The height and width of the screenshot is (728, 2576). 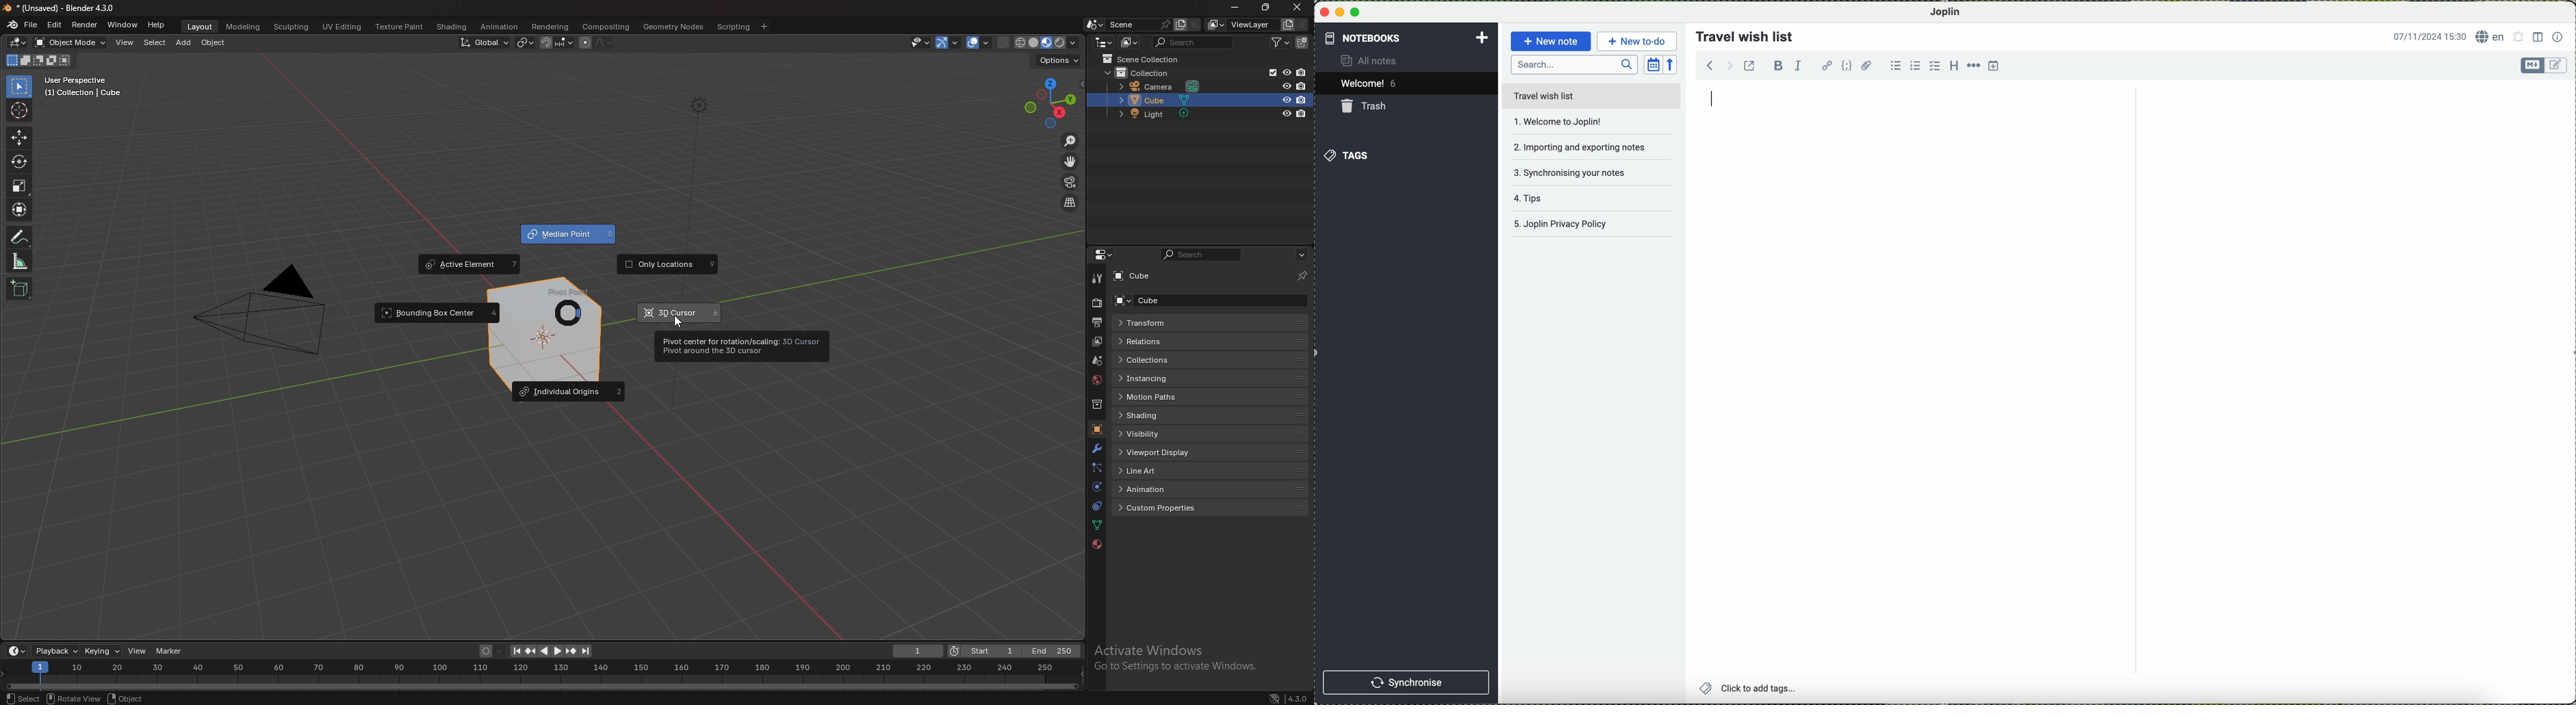 What do you see at coordinates (2427, 35) in the screenshot?
I see `date and hour` at bounding box center [2427, 35].